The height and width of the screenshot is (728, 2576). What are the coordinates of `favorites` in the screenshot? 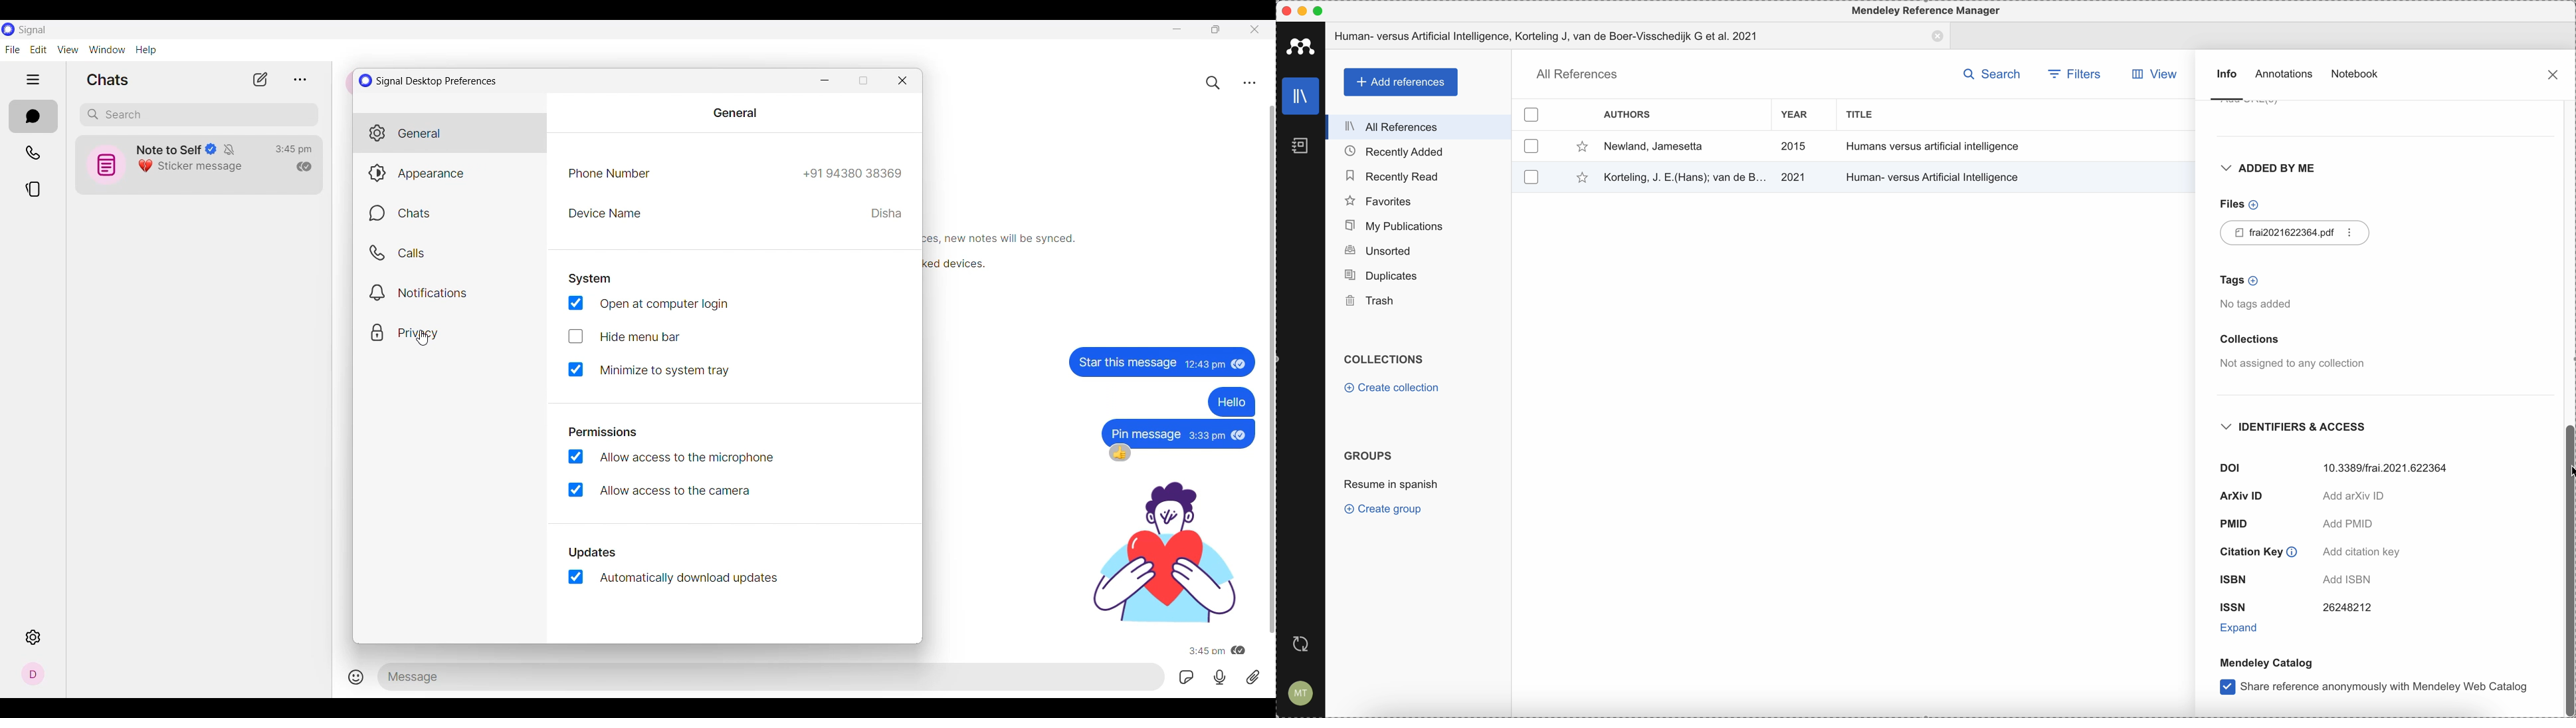 It's located at (1419, 200).